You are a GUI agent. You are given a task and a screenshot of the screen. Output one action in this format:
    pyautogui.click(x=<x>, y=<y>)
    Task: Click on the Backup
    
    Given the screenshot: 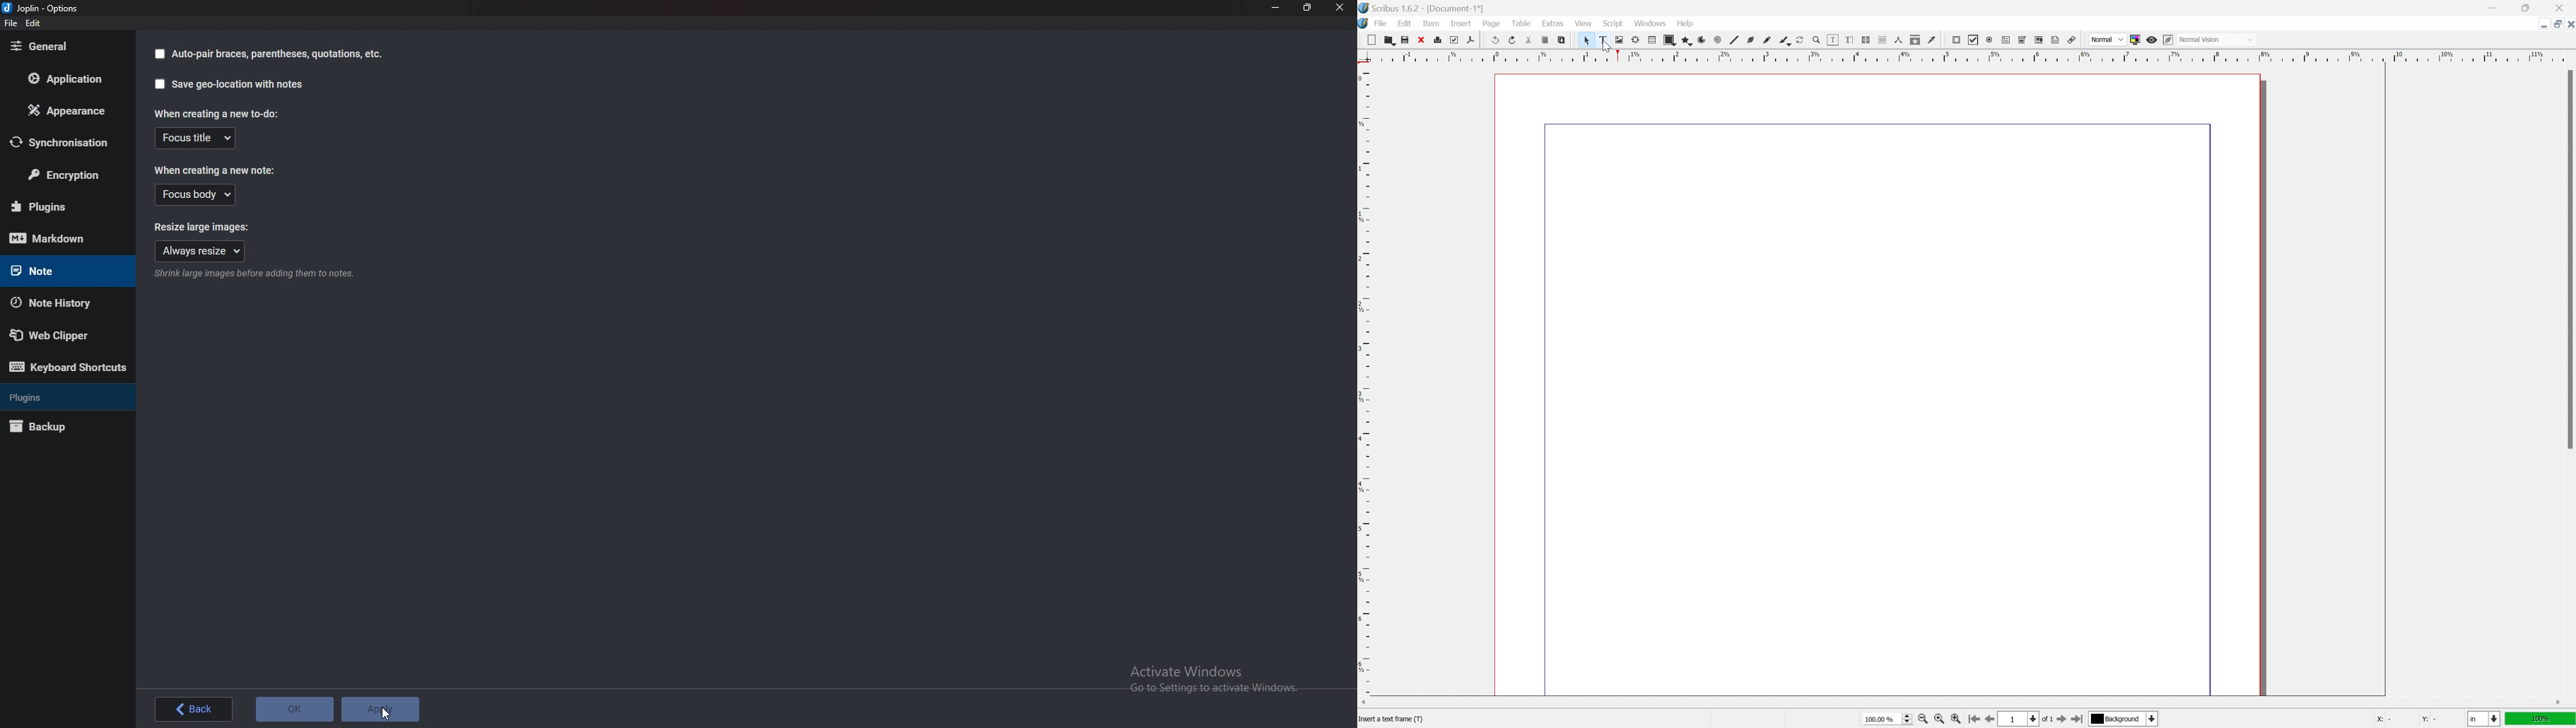 What is the action you would take?
    pyautogui.click(x=59, y=427)
    